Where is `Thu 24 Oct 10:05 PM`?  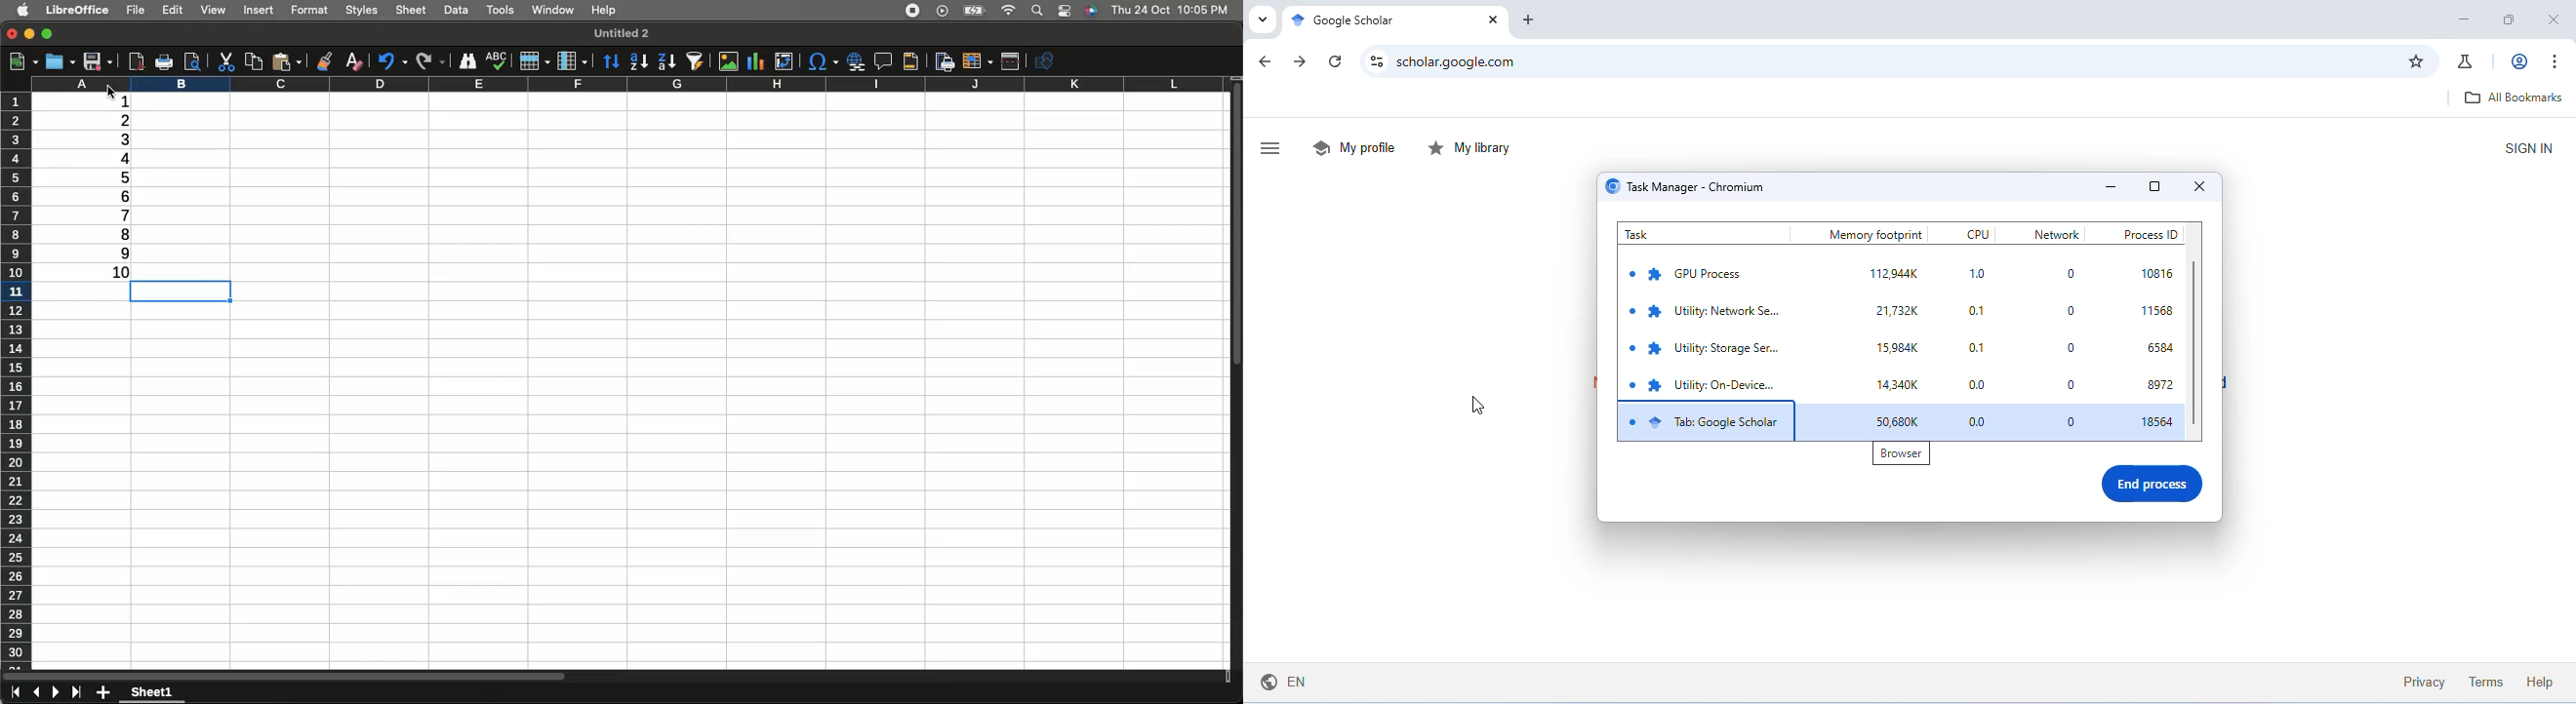 Thu 24 Oct 10:05 PM is located at coordinates (1172, 9).